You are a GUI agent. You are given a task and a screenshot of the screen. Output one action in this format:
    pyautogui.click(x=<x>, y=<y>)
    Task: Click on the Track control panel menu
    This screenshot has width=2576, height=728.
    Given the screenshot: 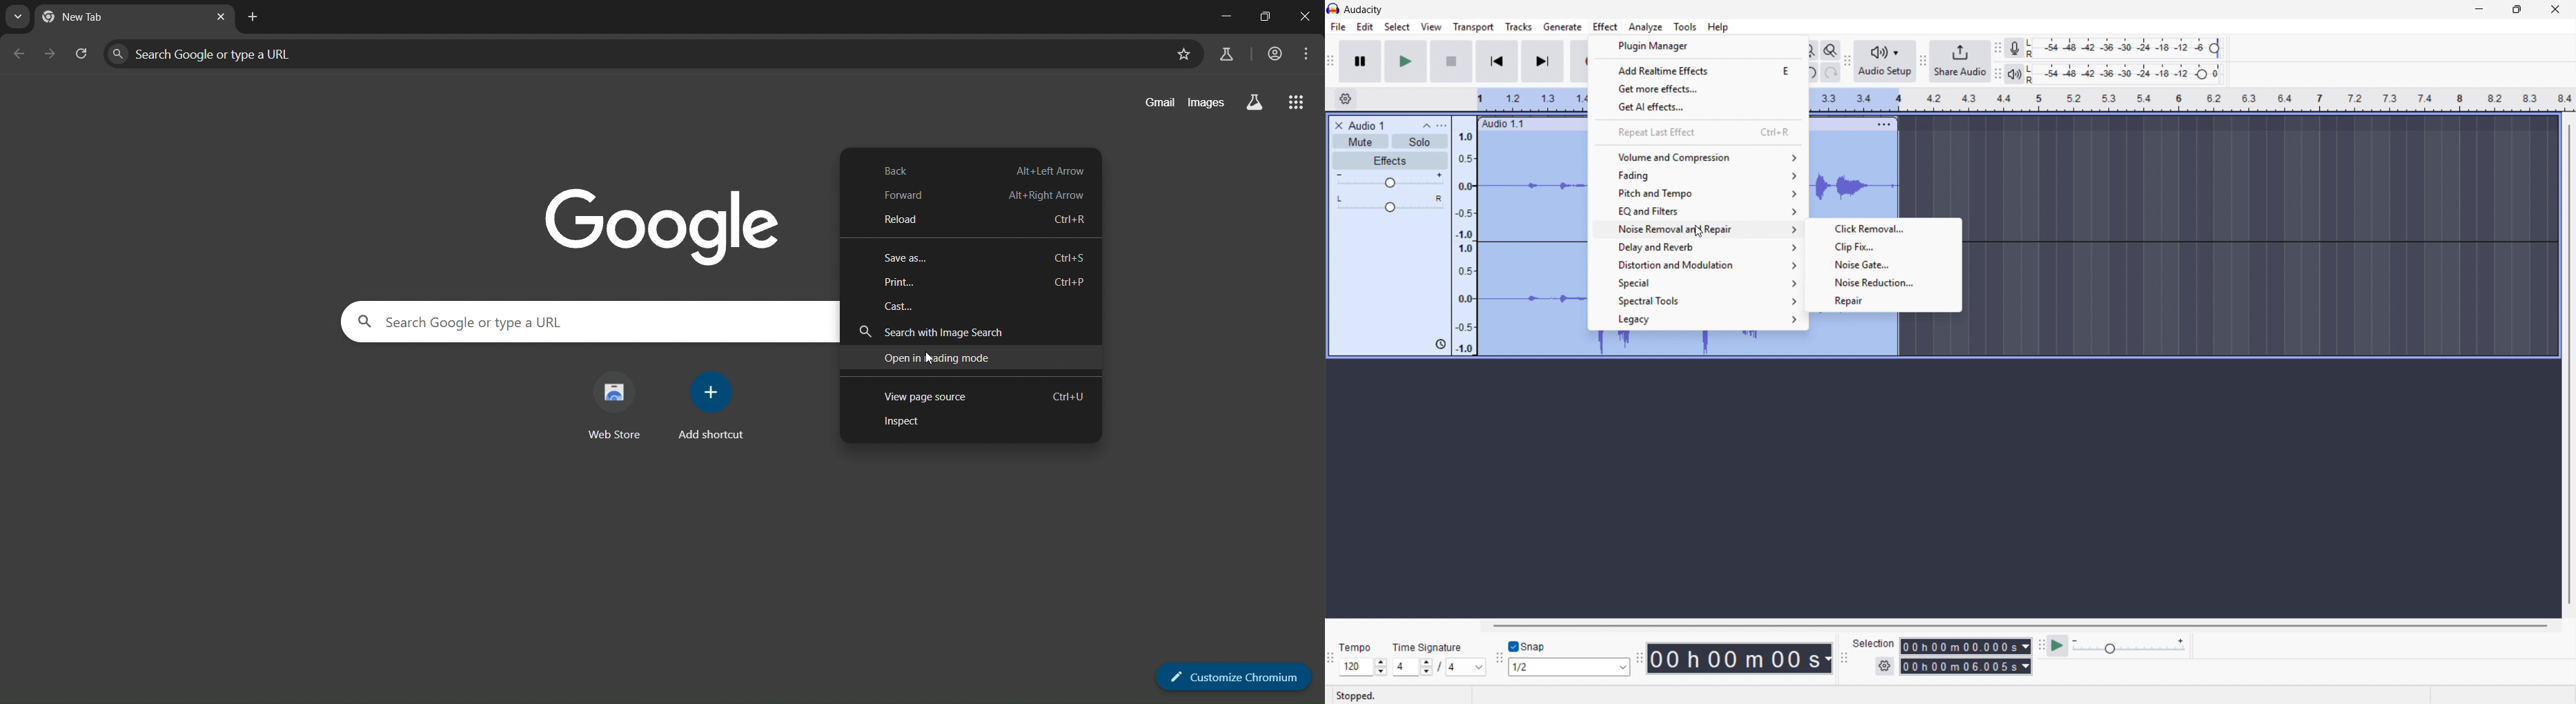 What is the action you would take?
    pyautogui.click(x=1442, y=126)
    